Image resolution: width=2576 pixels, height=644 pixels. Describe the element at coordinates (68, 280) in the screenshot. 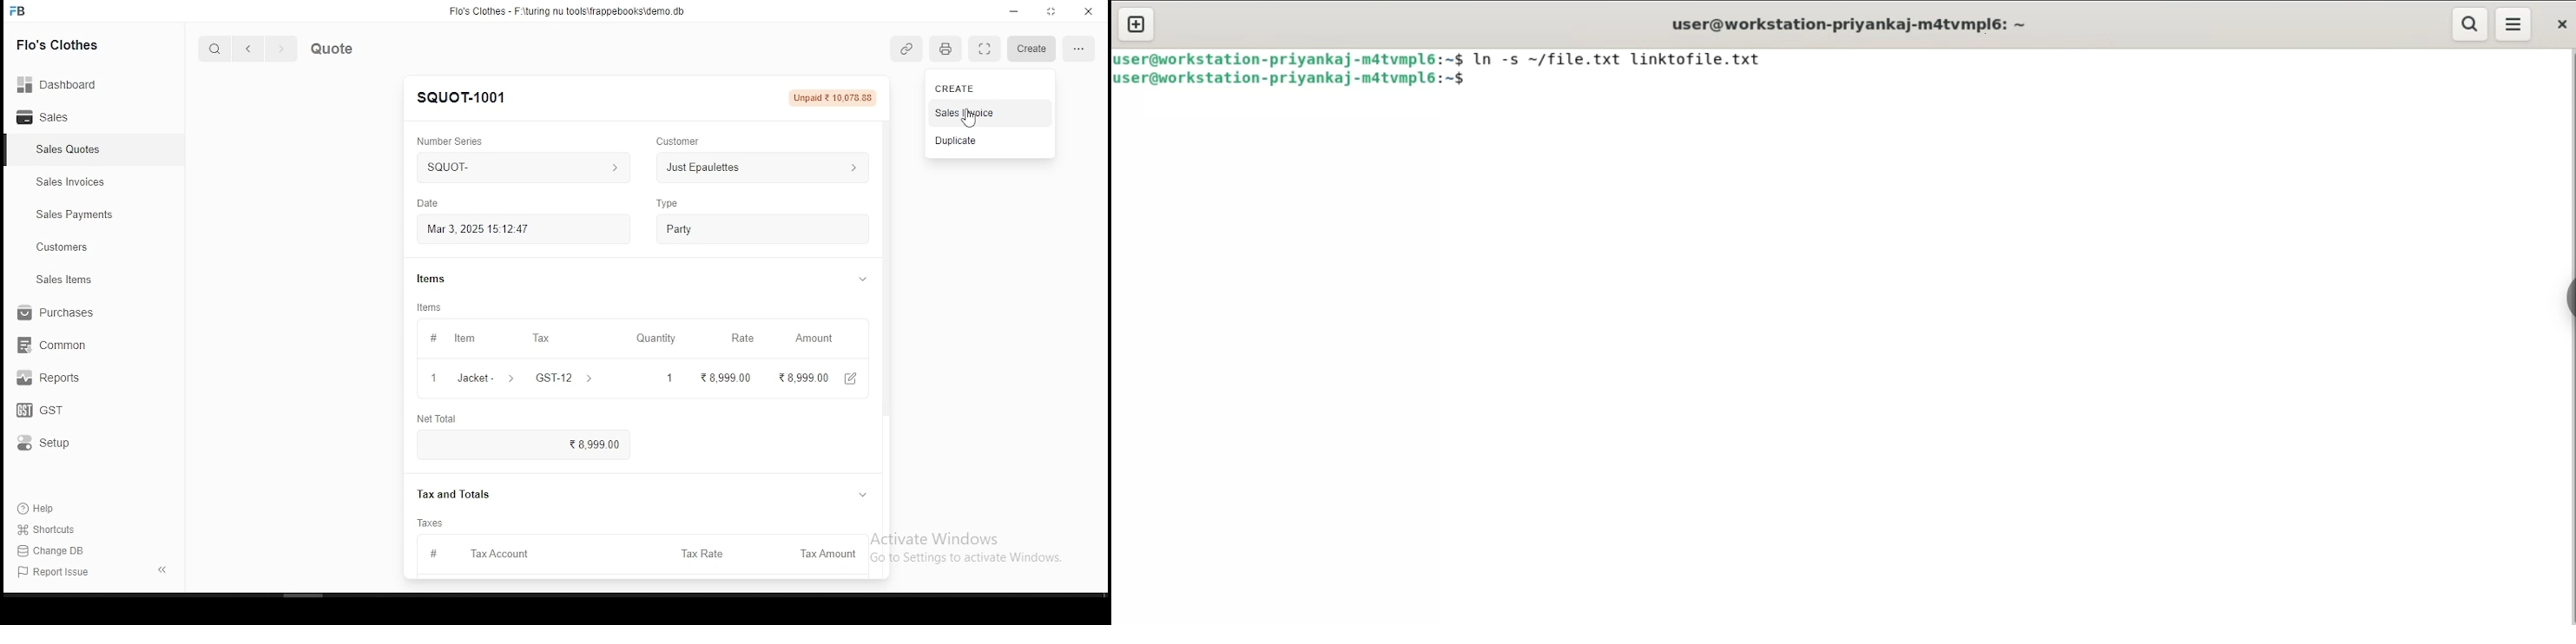

I see `ales items` at that location.